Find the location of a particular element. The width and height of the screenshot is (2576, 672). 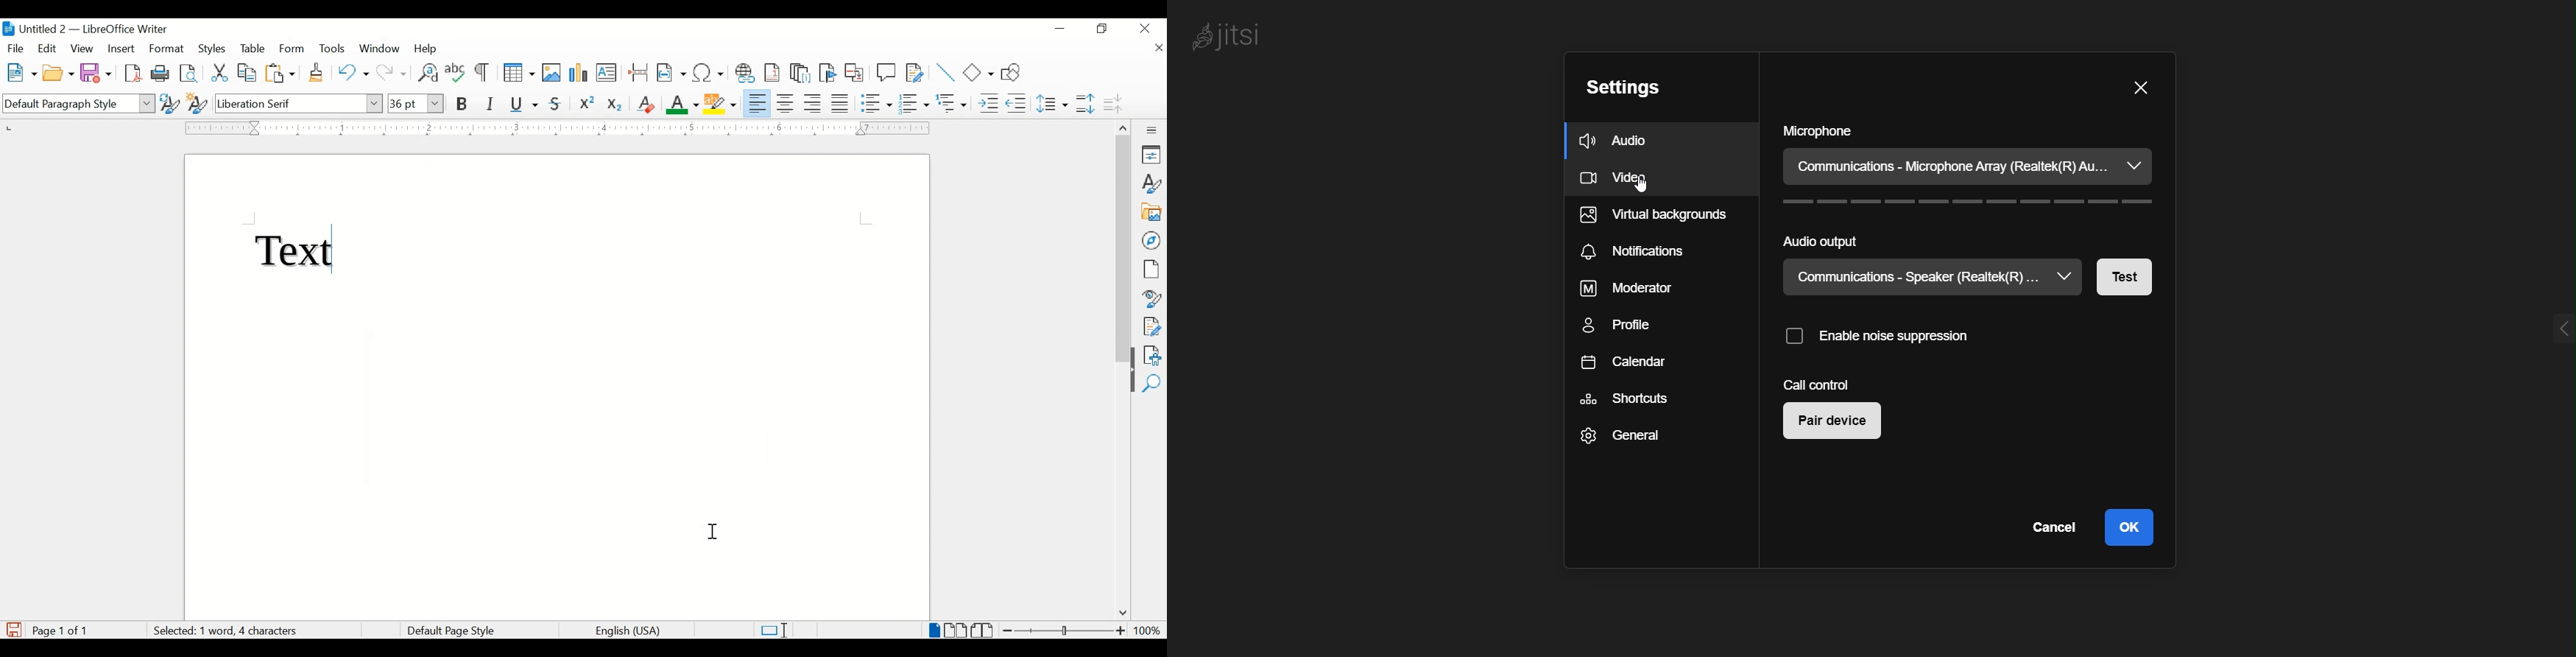

basic shapes is located at coordinates (980, 72).